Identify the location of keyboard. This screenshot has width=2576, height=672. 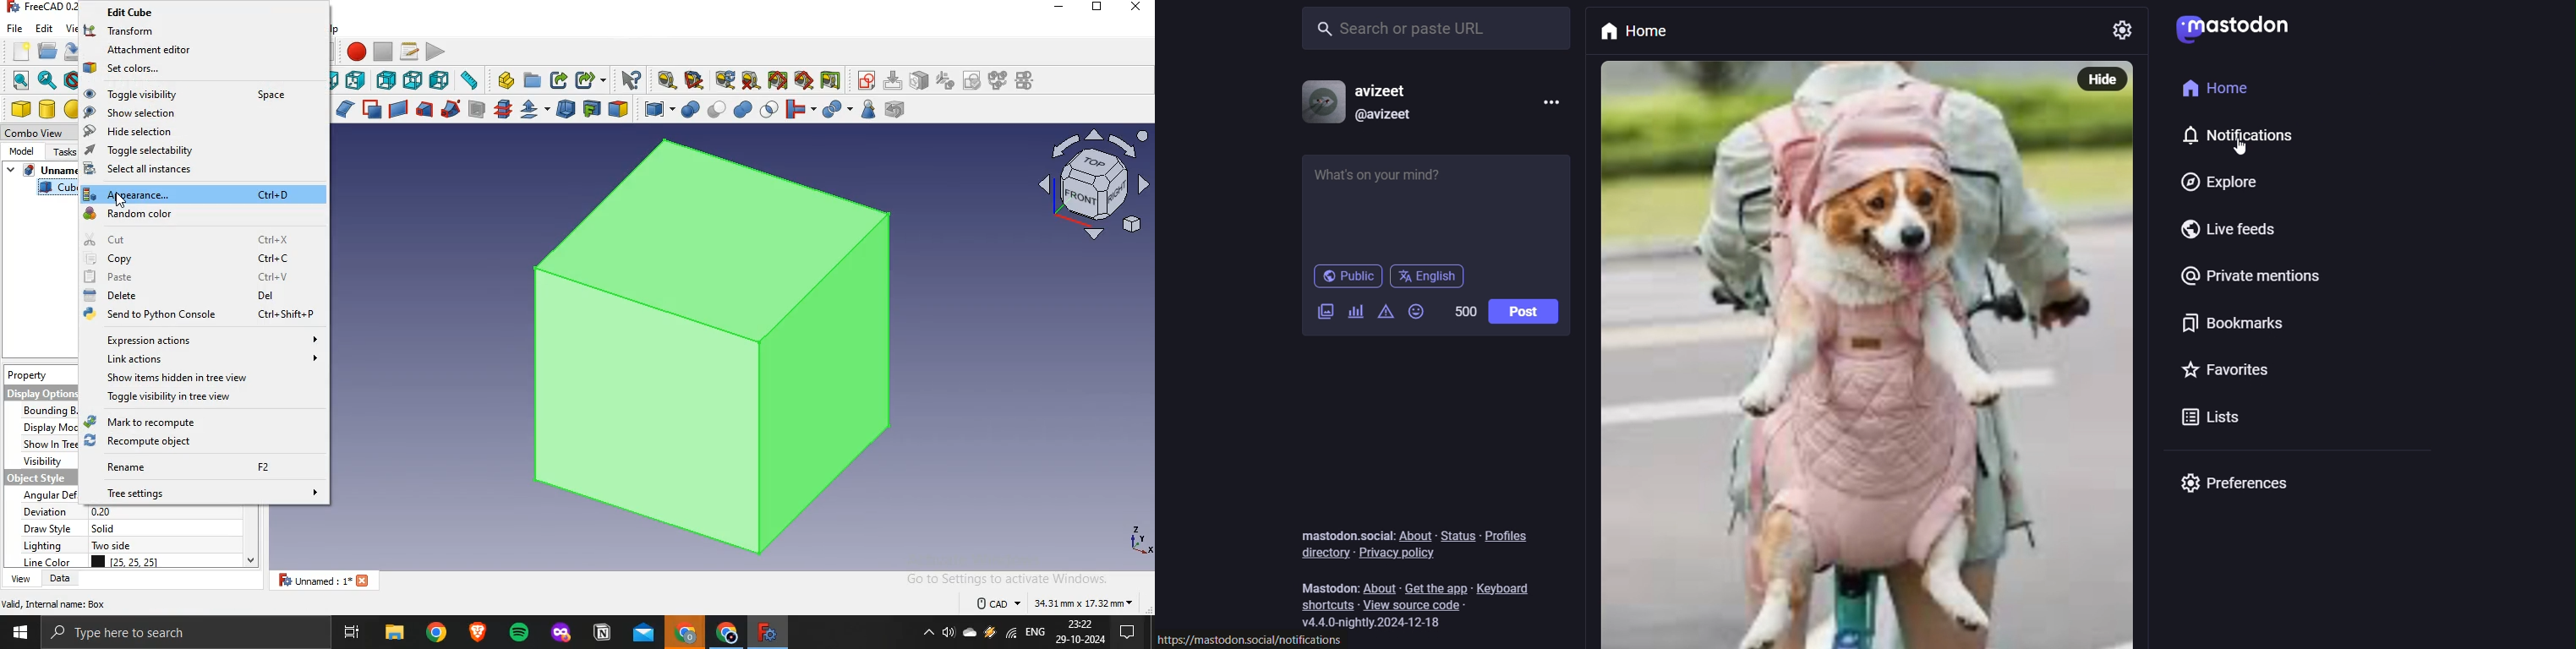
(1512, 584).